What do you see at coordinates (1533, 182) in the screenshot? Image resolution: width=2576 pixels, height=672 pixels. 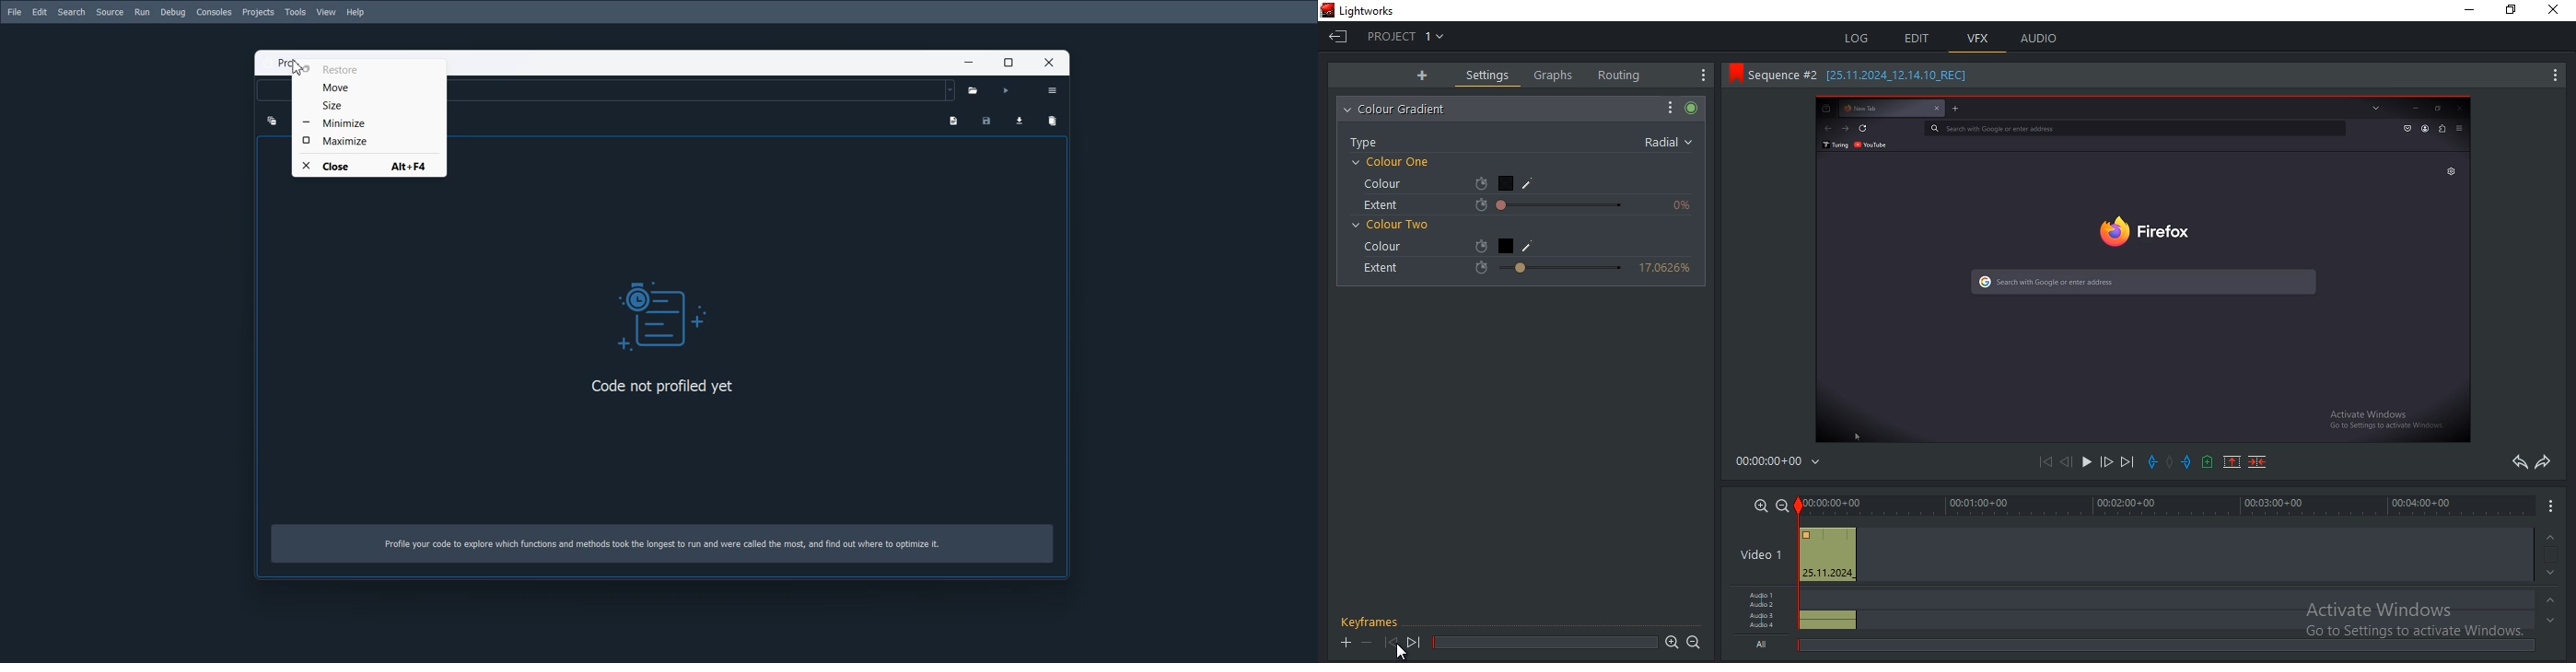 I see `color picker` at bounding box center [1533, 182].